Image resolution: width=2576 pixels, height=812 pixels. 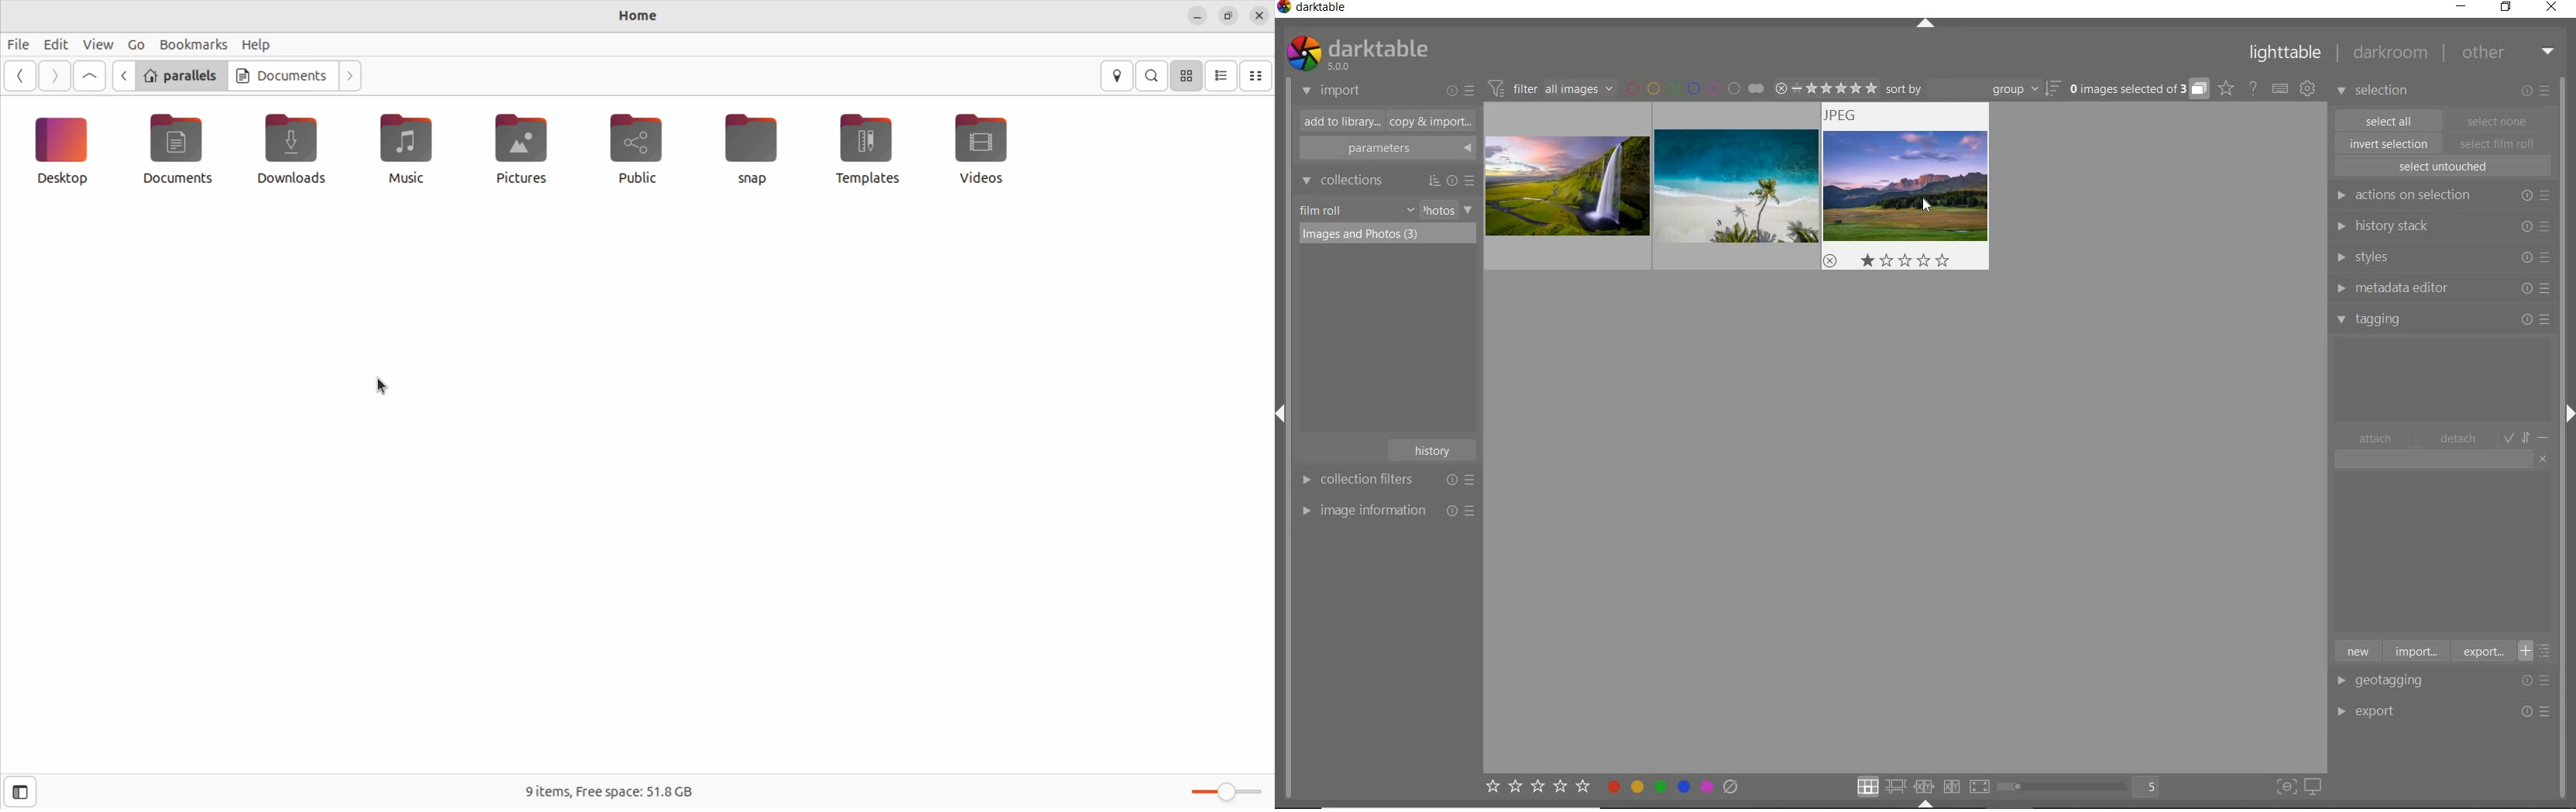 I want to click on attach, so click(x=2375, y=438).